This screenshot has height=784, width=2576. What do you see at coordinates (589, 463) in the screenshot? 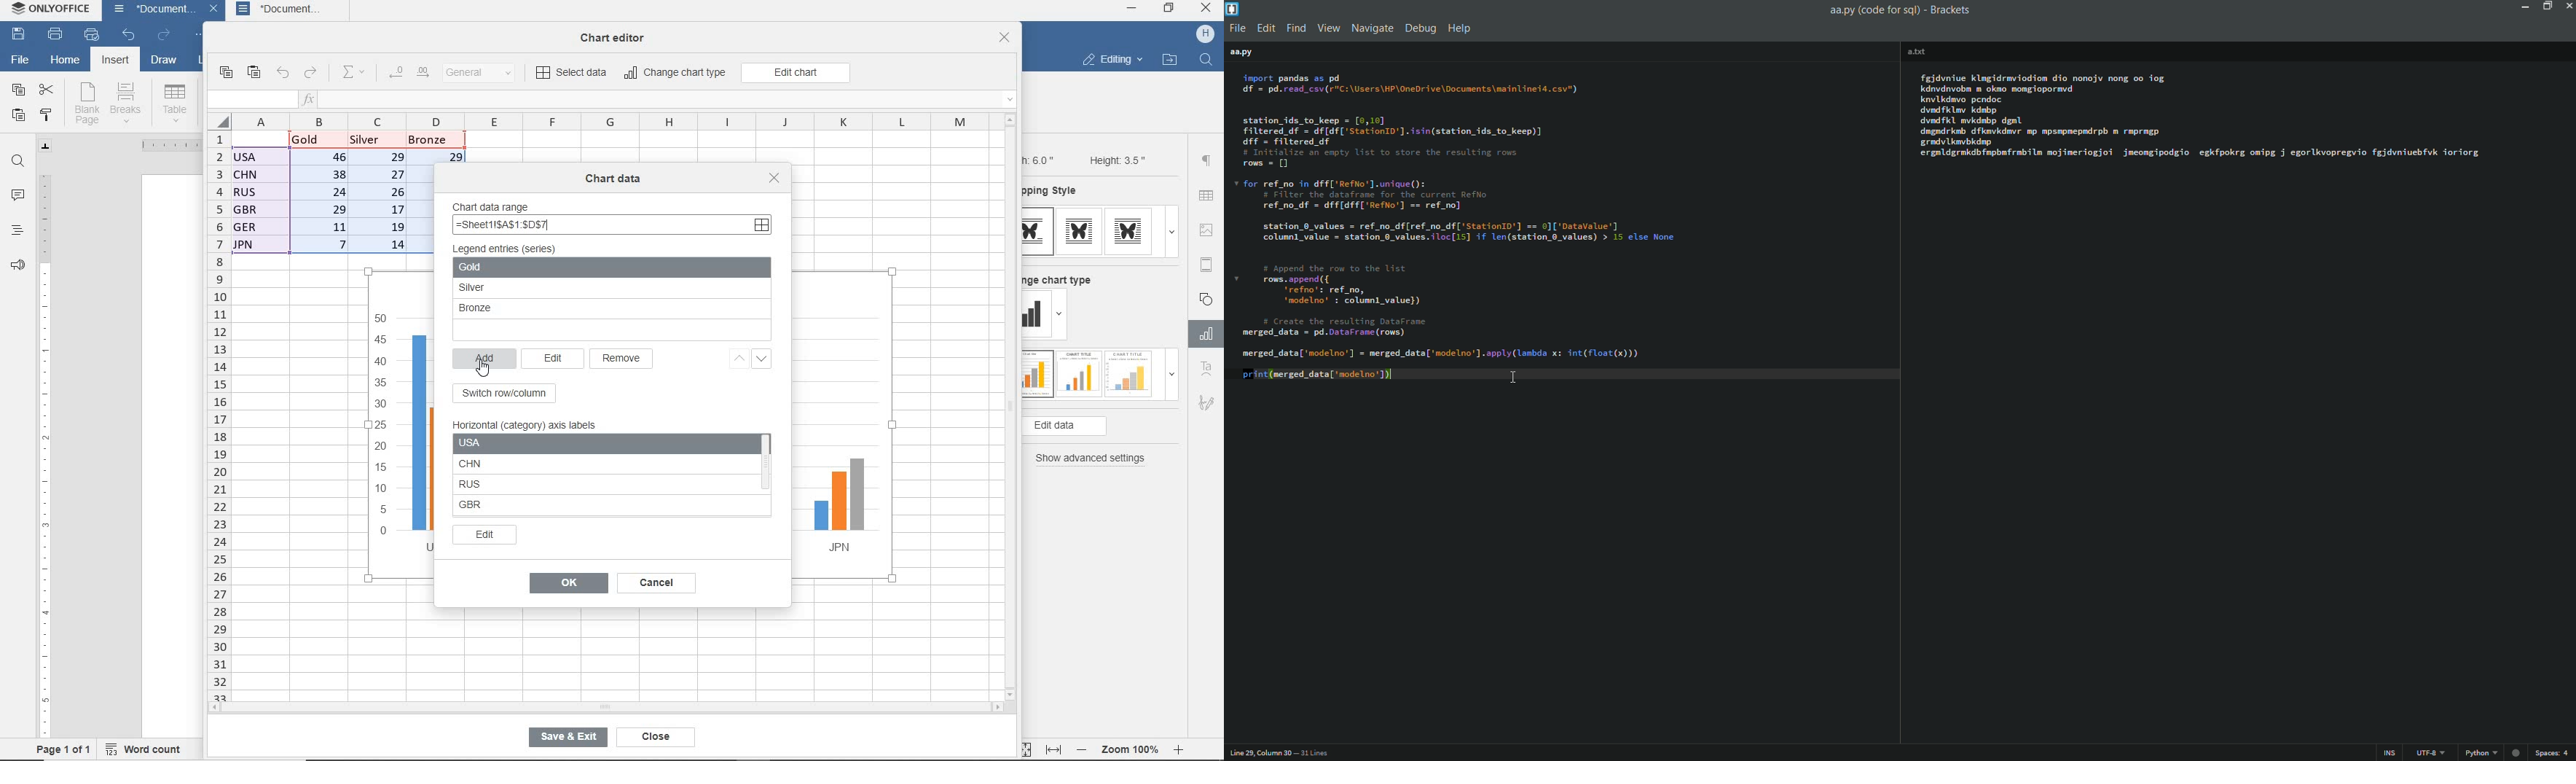
I see `CHN` at bounding box center [589, 463].